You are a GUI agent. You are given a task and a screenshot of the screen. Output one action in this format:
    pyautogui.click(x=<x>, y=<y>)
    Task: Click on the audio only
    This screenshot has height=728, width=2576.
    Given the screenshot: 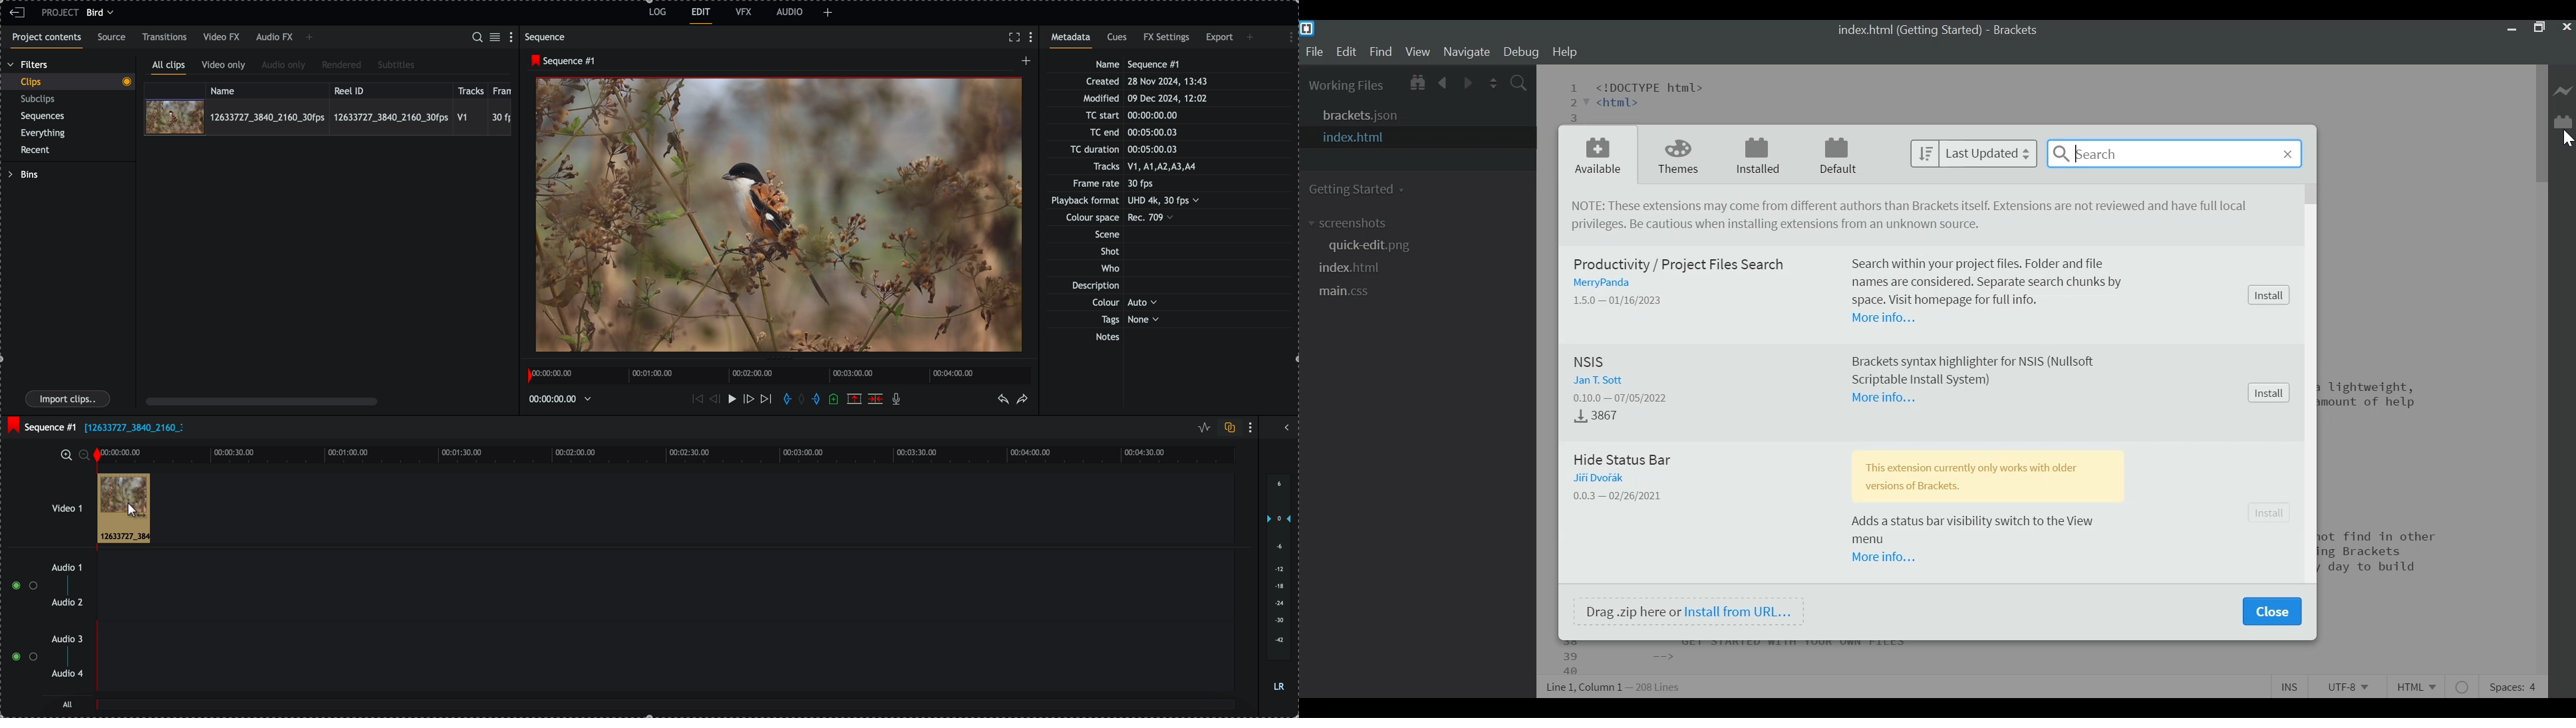 What is the action you would take?
    pyautogui.click(x=284, y=66)
    